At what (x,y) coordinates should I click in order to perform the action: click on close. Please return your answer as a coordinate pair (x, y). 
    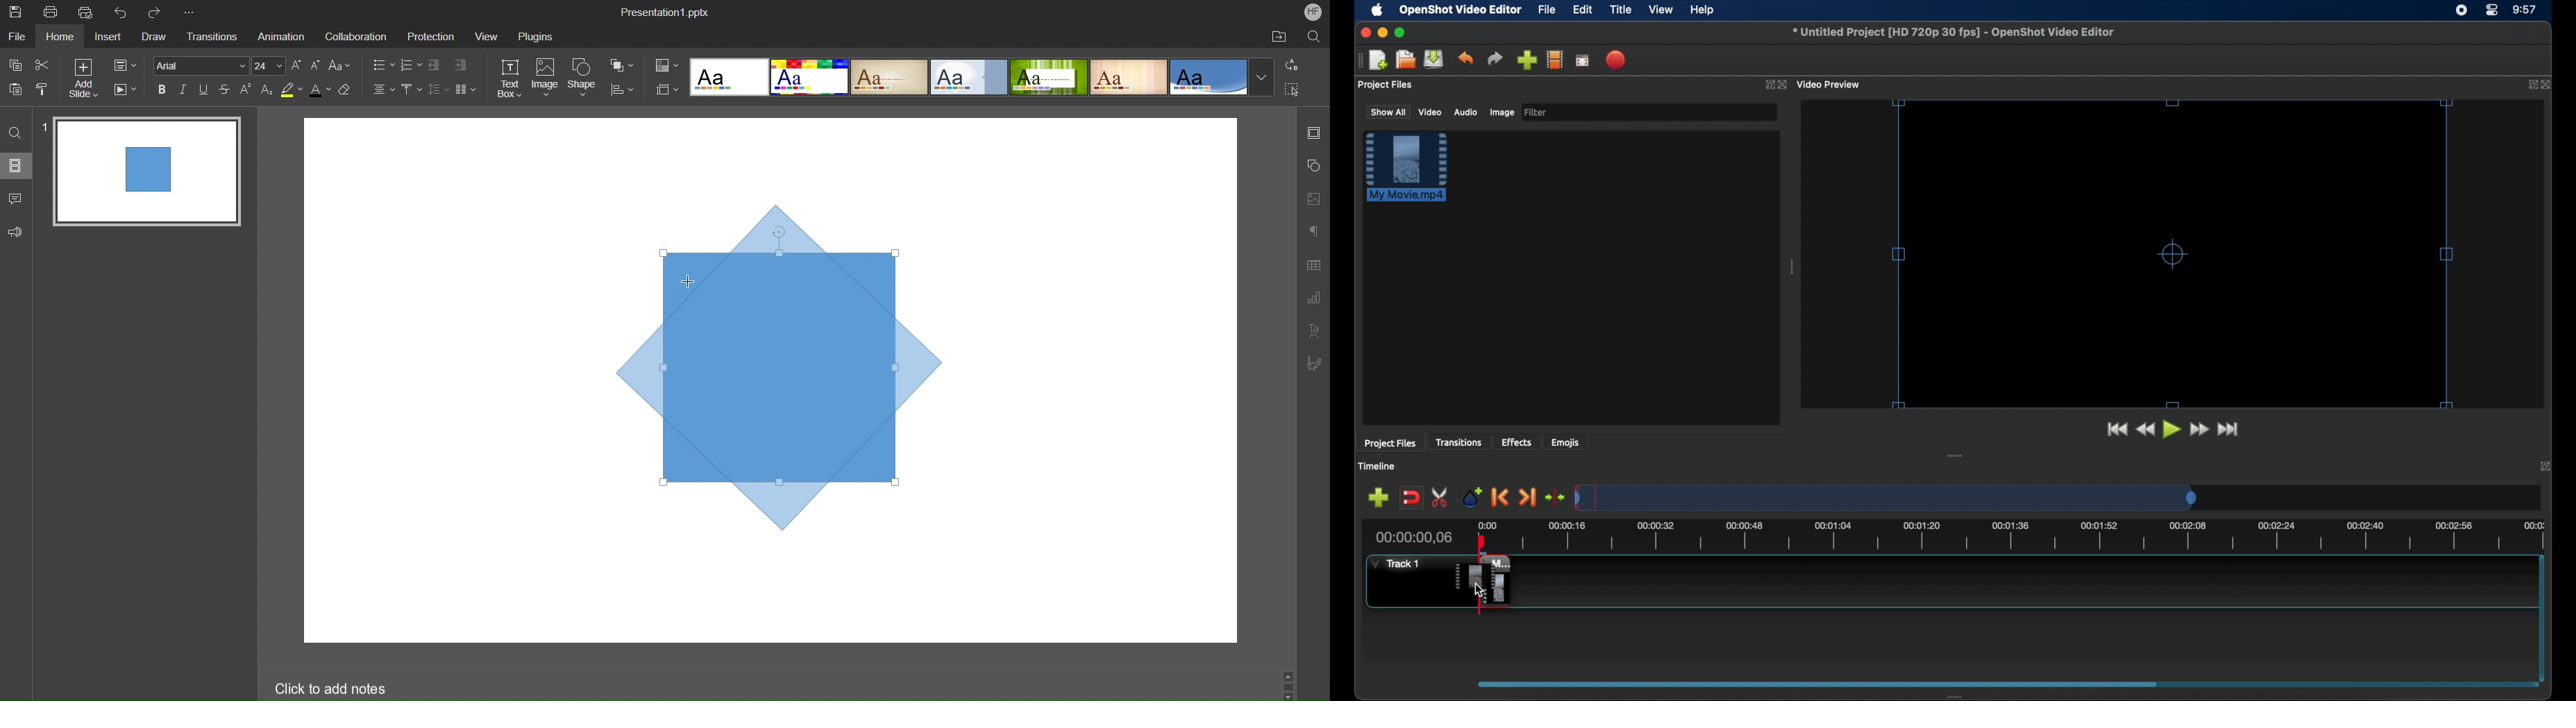
    Looking at the image, I should click on (1364, 32).